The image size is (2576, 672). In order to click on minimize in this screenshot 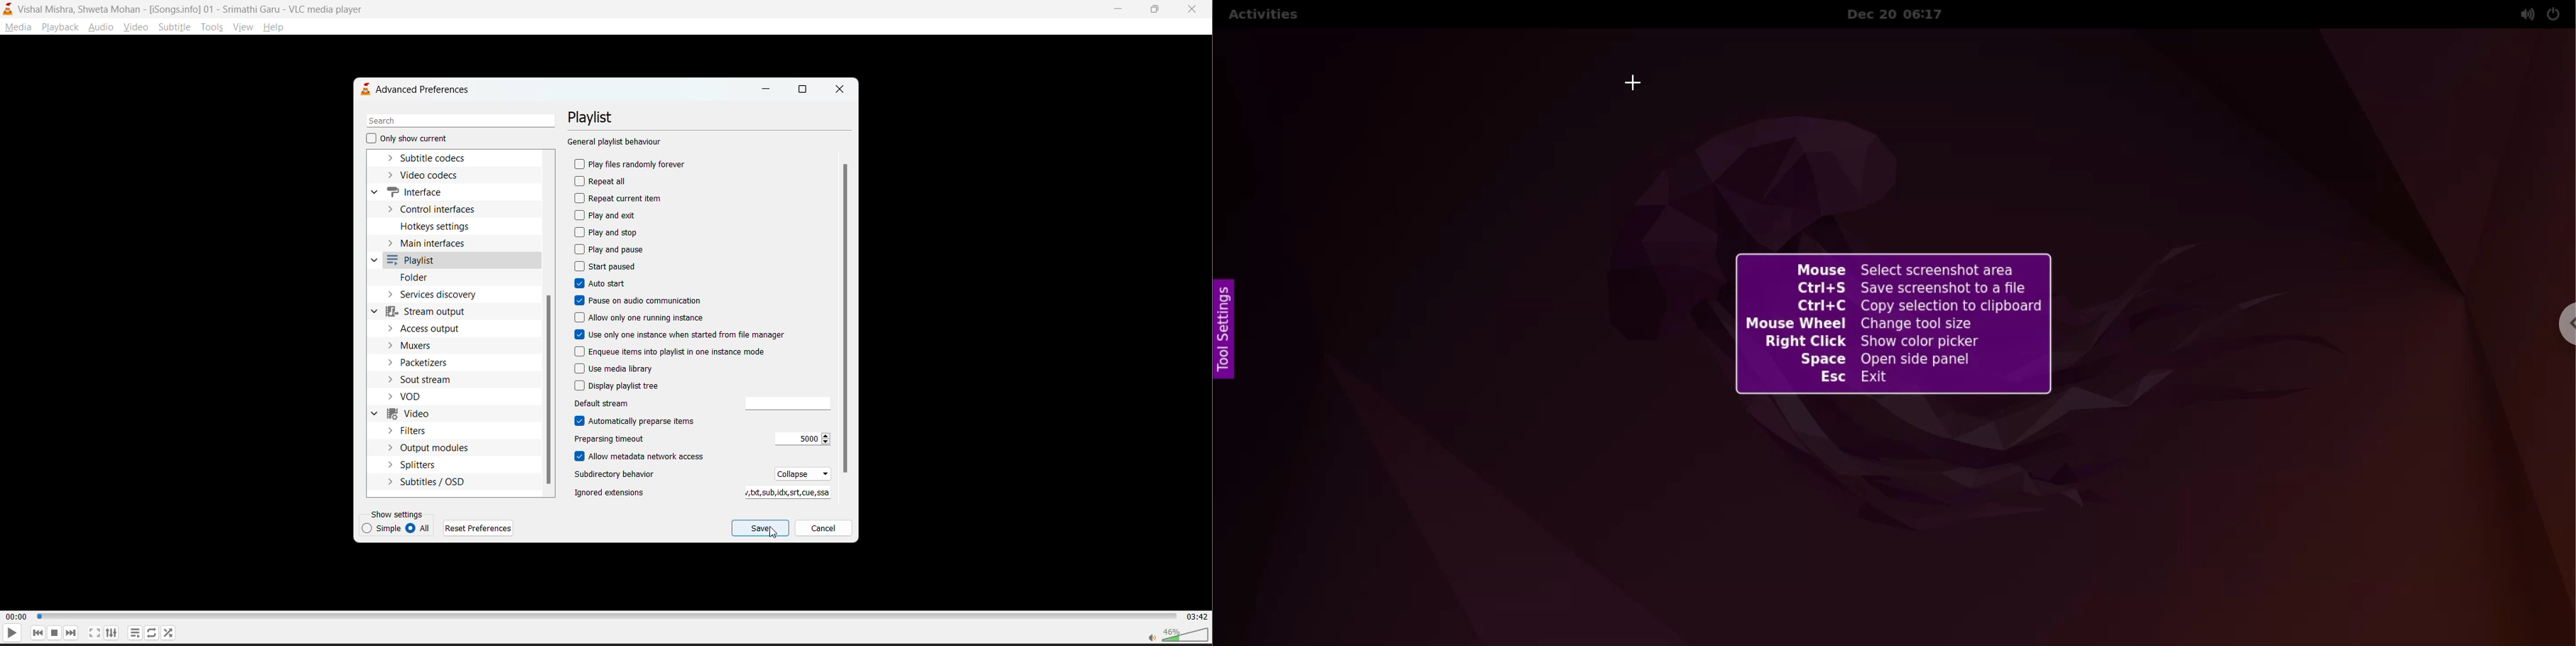, I will do `click(763, 88)`.